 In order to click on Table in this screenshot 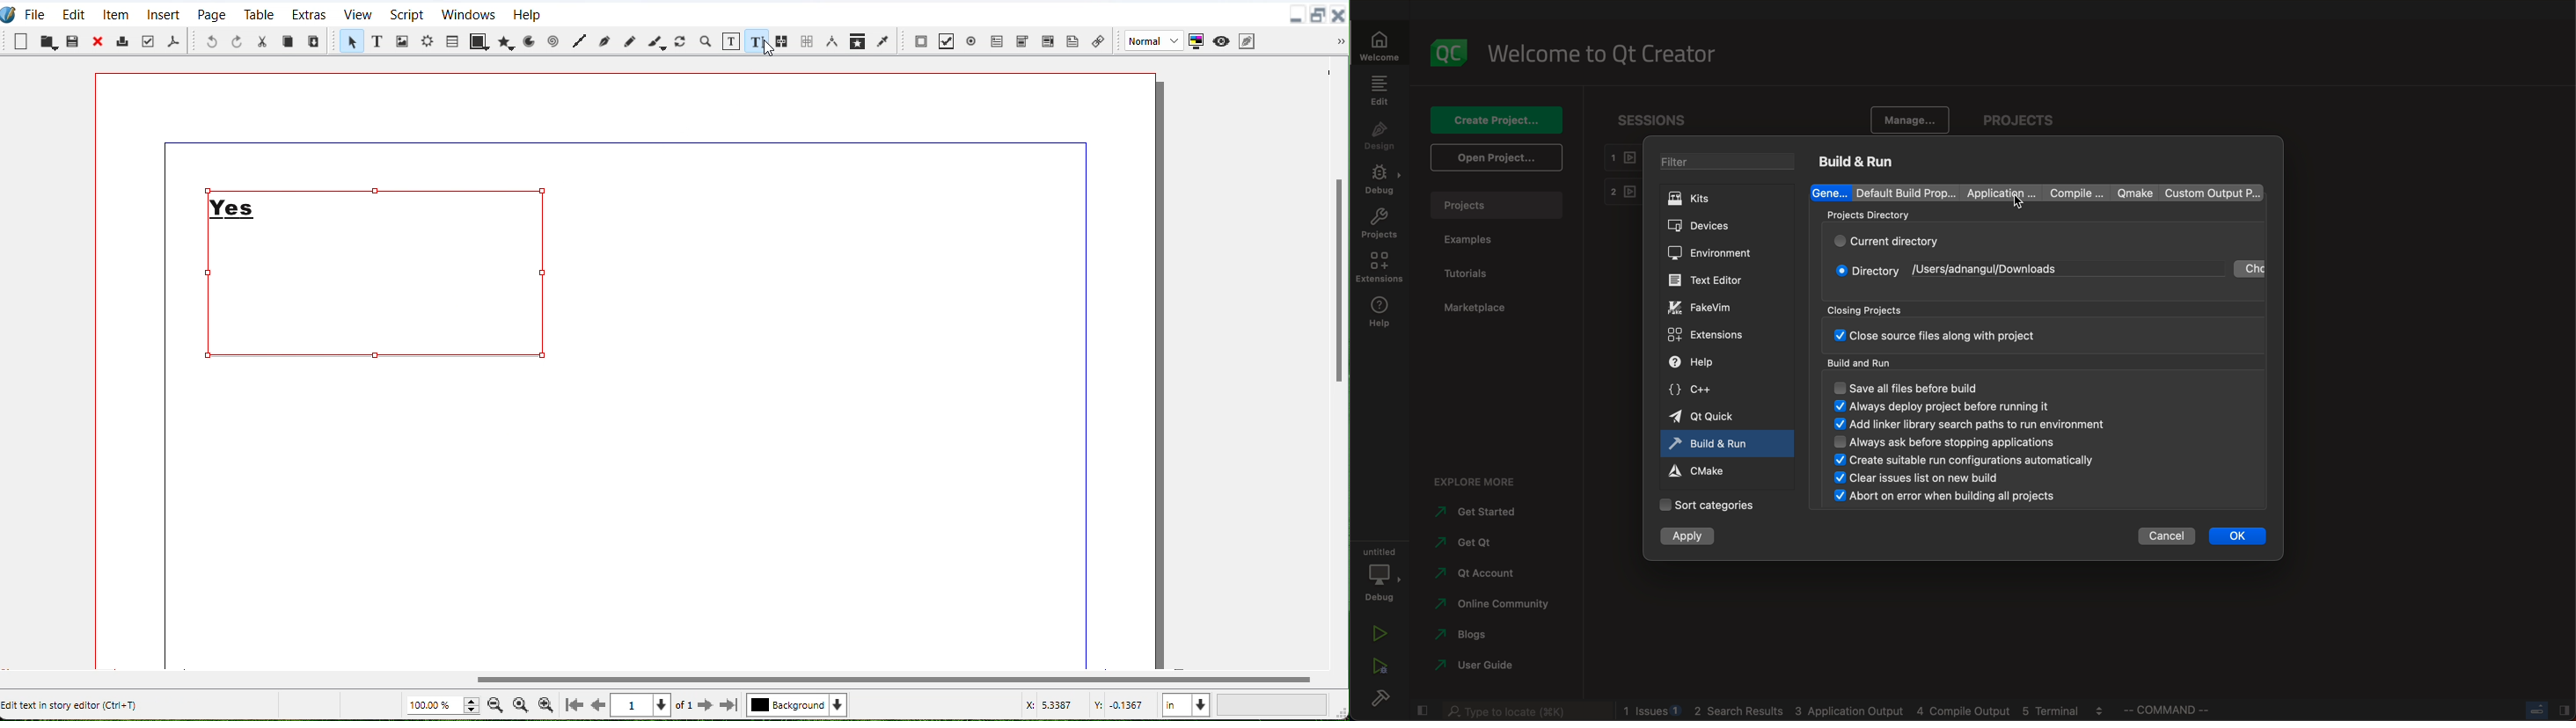, I will do `click(259, 14)`.